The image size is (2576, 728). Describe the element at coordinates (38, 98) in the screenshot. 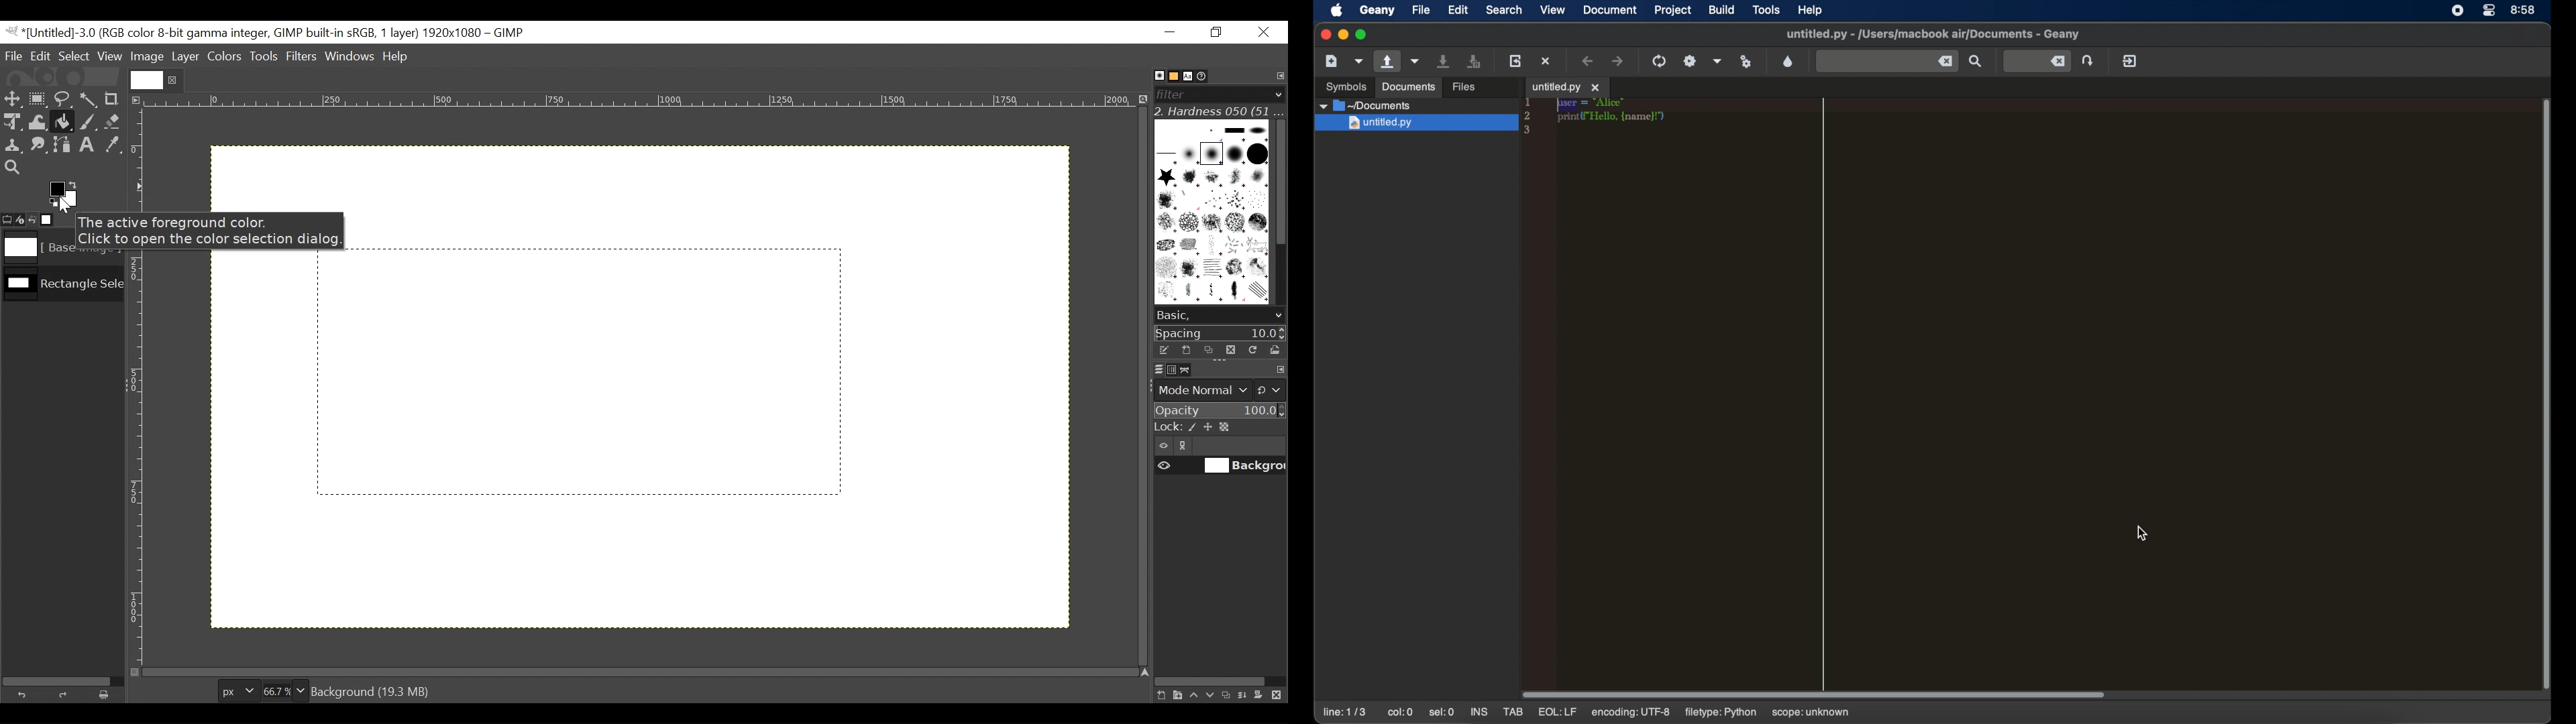

I see `Rectangle Select Tool` at that location.